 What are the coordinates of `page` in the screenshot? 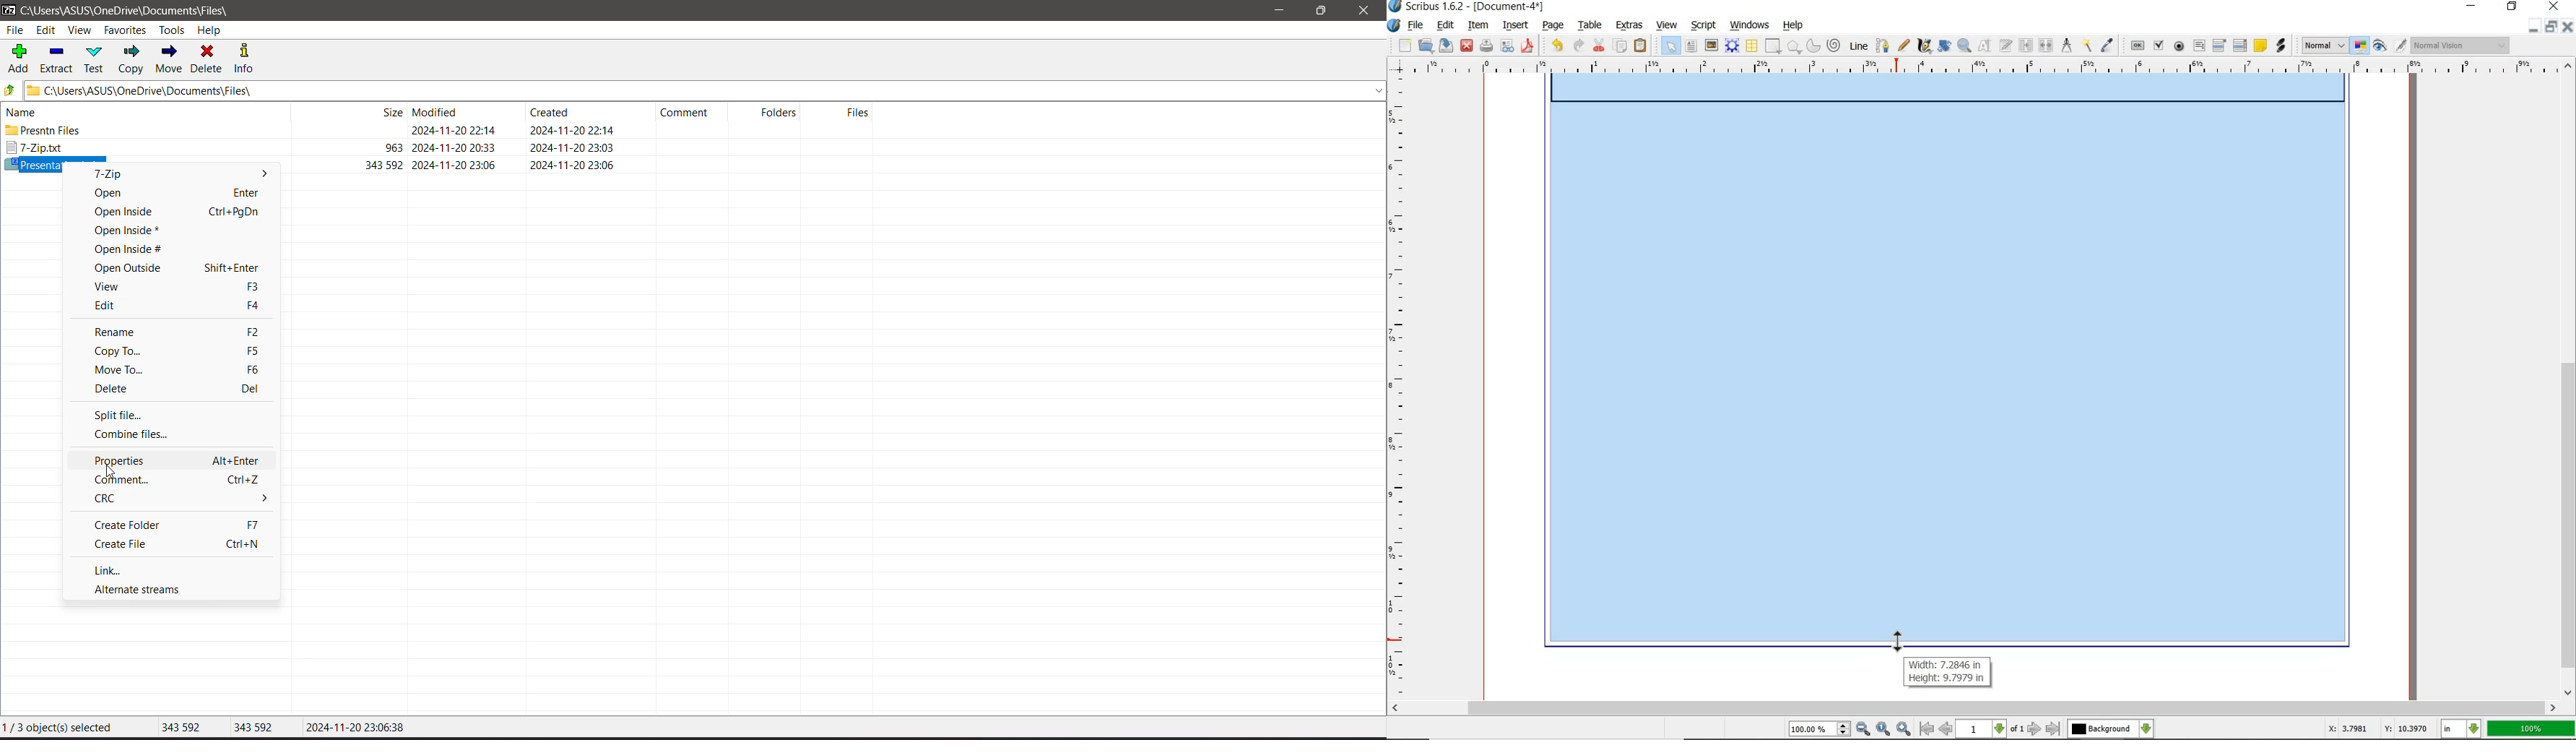 It's located at (1554, 26).